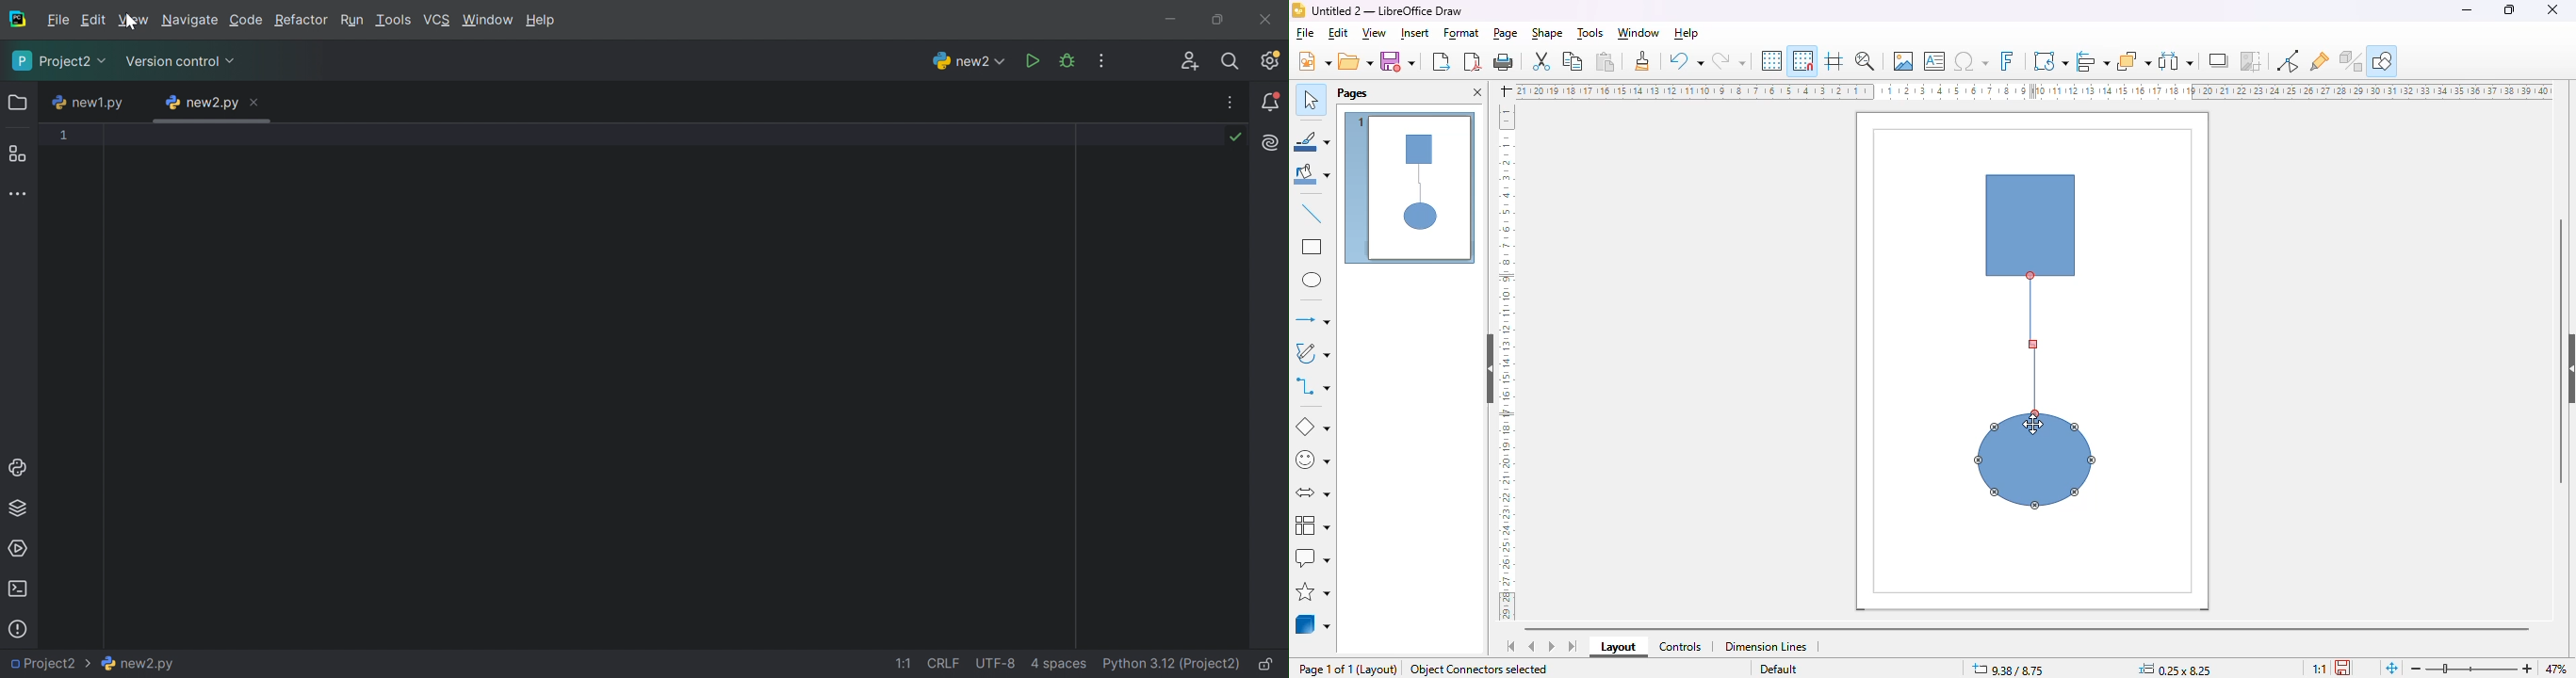 This screenshot has height=700, width=2576. I want to click on select, so click(1311, 98).